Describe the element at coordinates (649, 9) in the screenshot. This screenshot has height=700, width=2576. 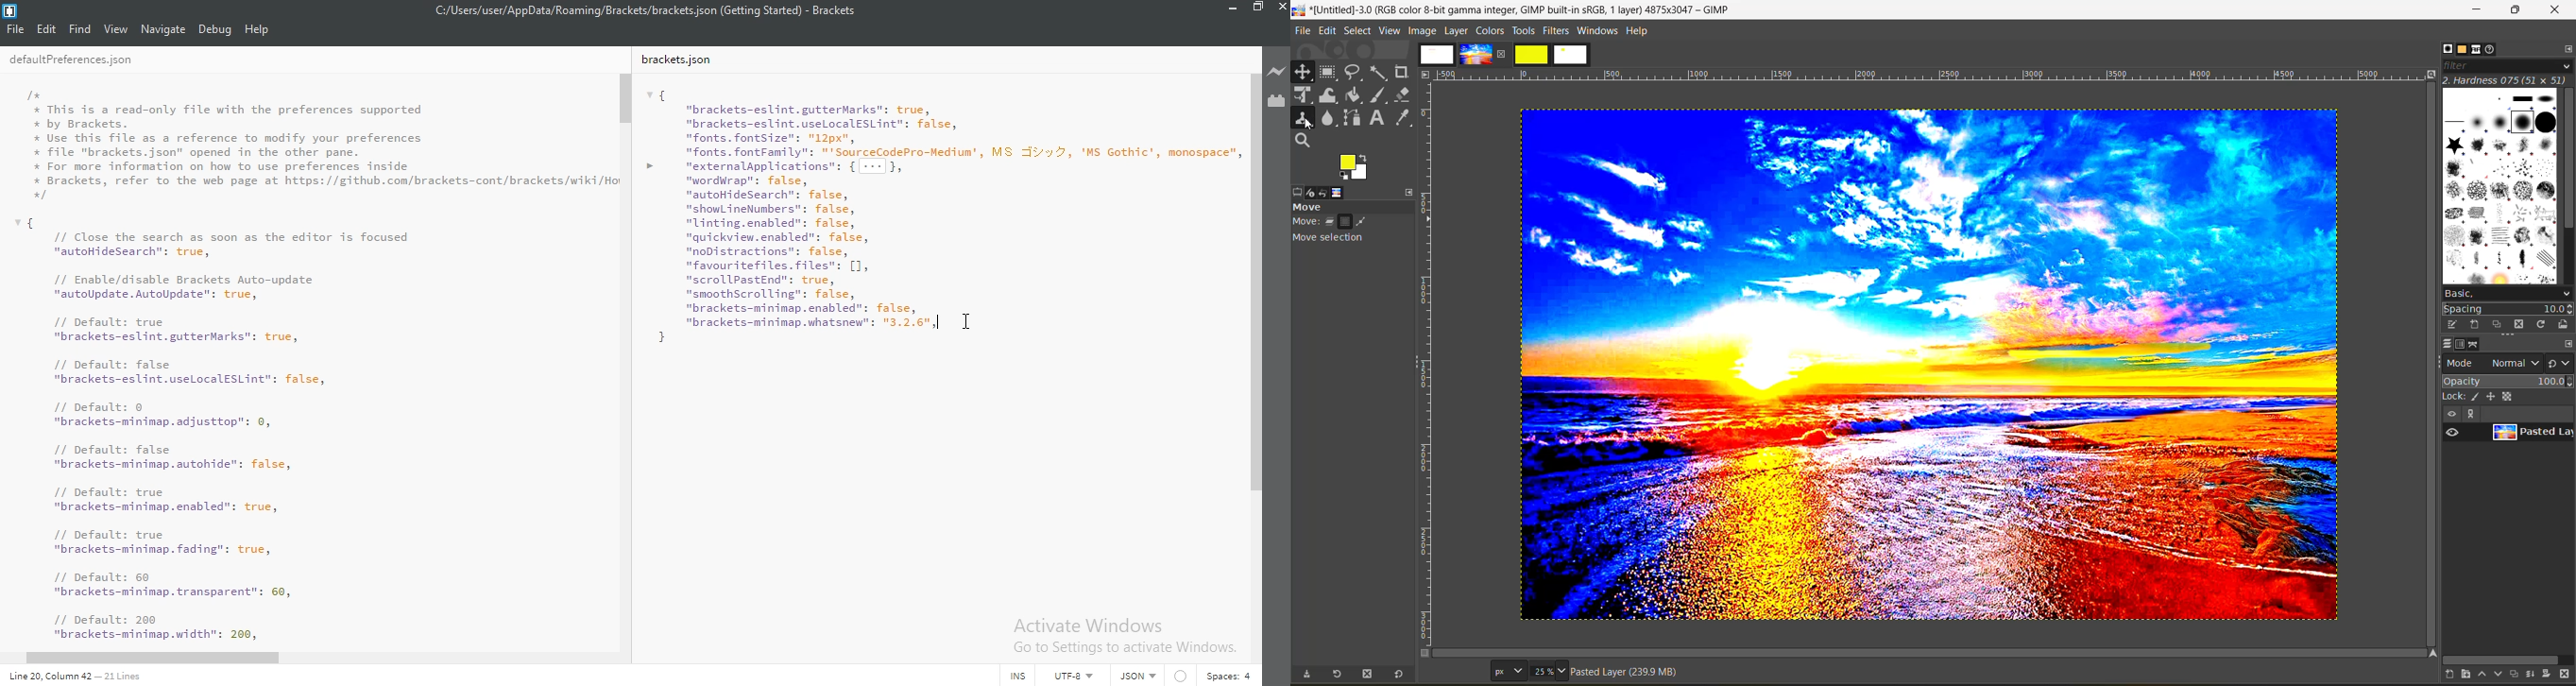
I see `C:/Users/user/AppData/Roaming/Brackets/brackets.json (Getting Started) - Brackets` at that location.